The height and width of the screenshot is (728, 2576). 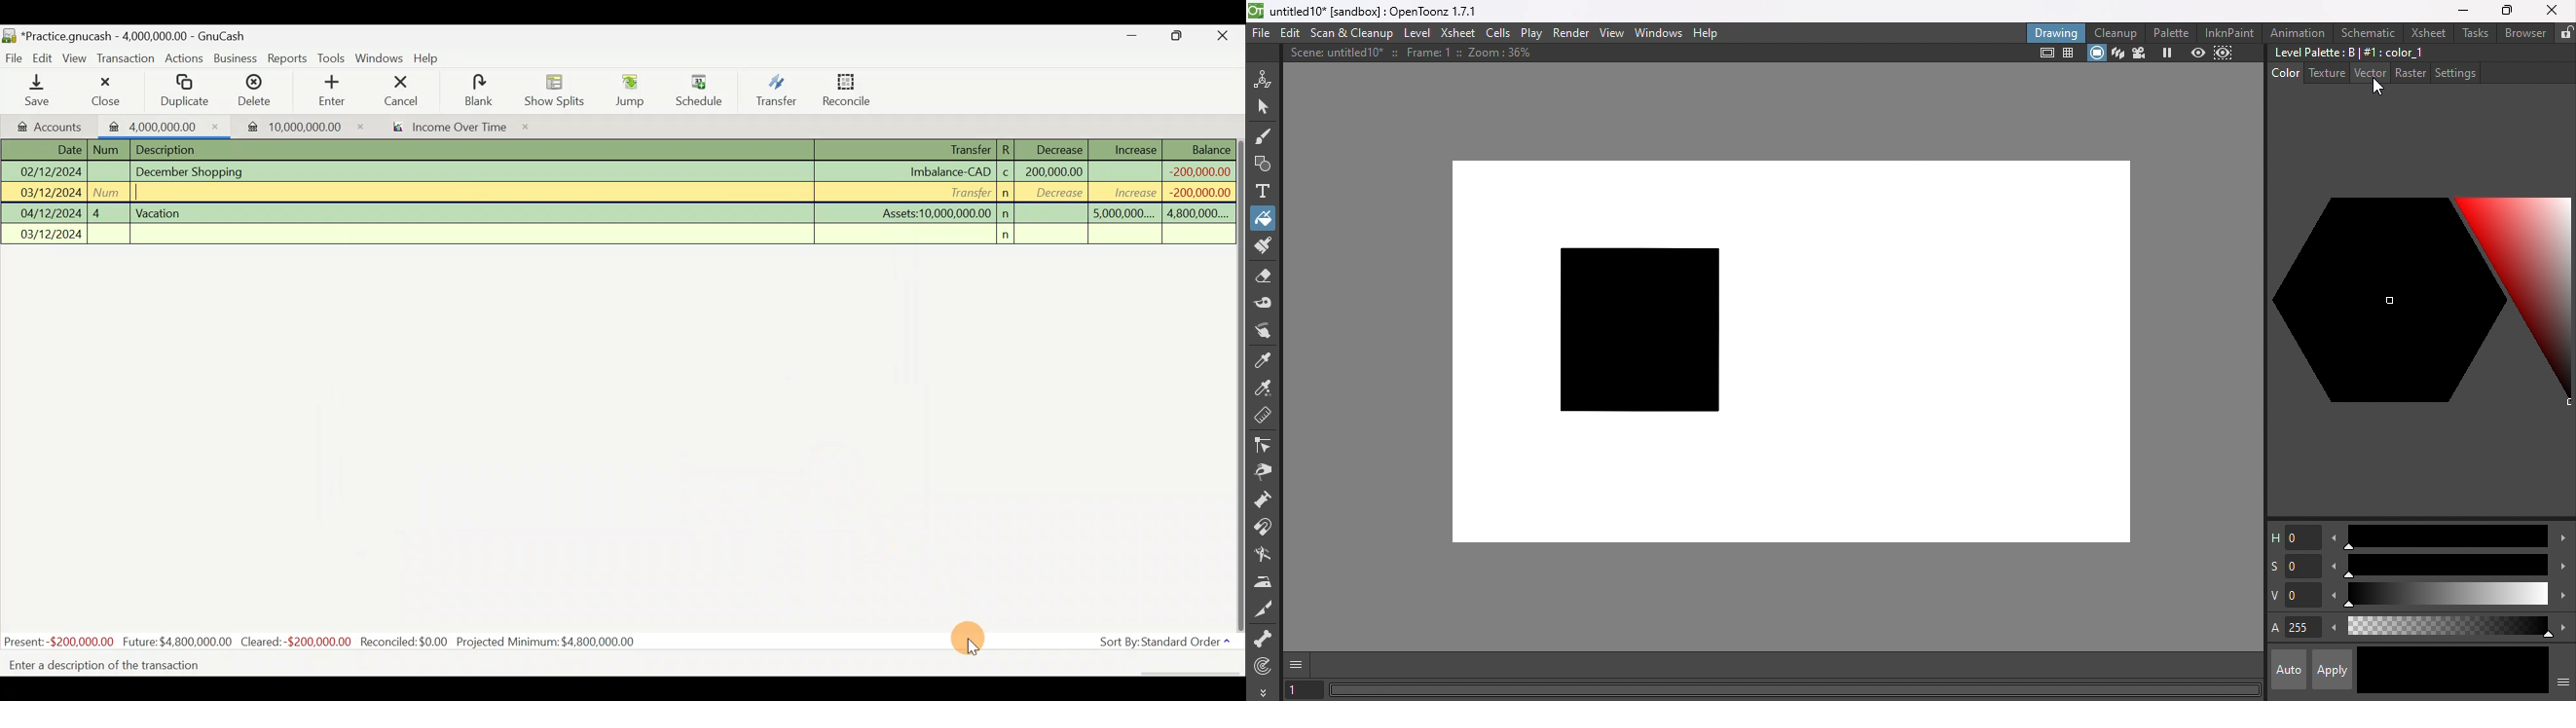 What do you see at coordinates (255, 91) in the screenshot?
I see `Delete` at bounding box center [255, 91].